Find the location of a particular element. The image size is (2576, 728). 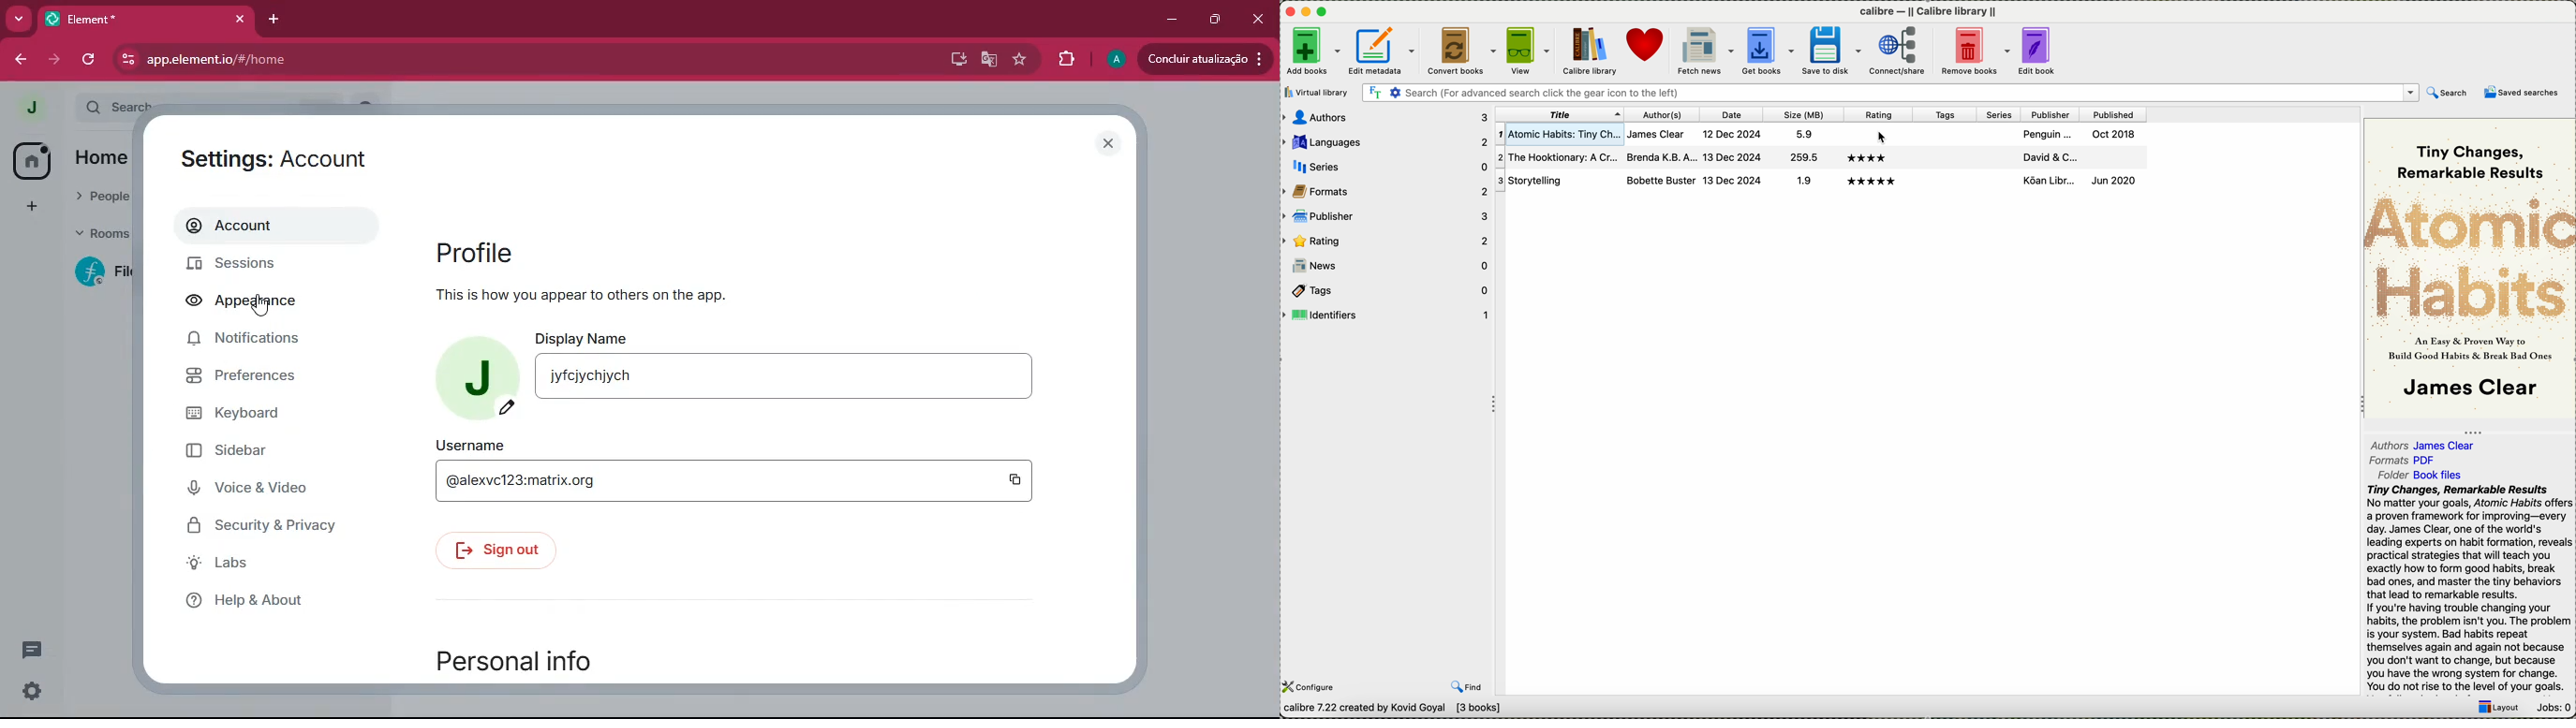

jun 2020 is located at coordinates (2114, 179).